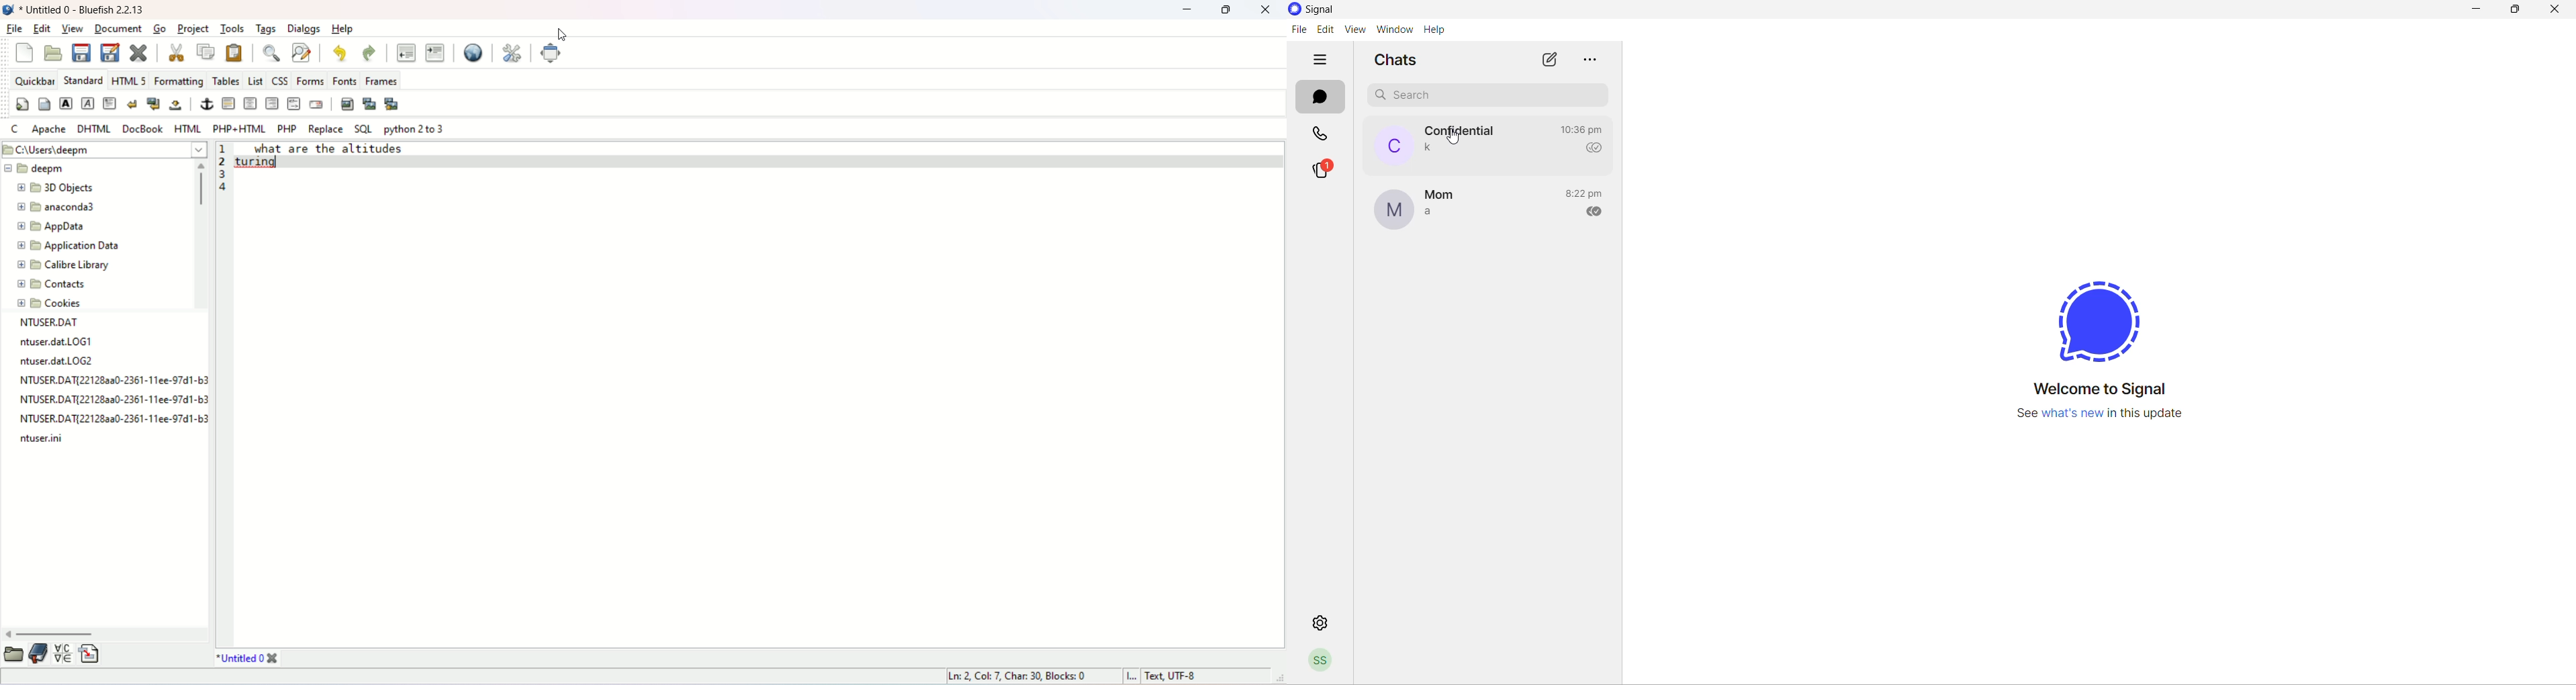 Image resolution: width=2576 pixels, height=700 pixels. What do you see at coordinates (1489, 96) in the screenshot?
I see `search chat` at bounding box center [1489, 96].